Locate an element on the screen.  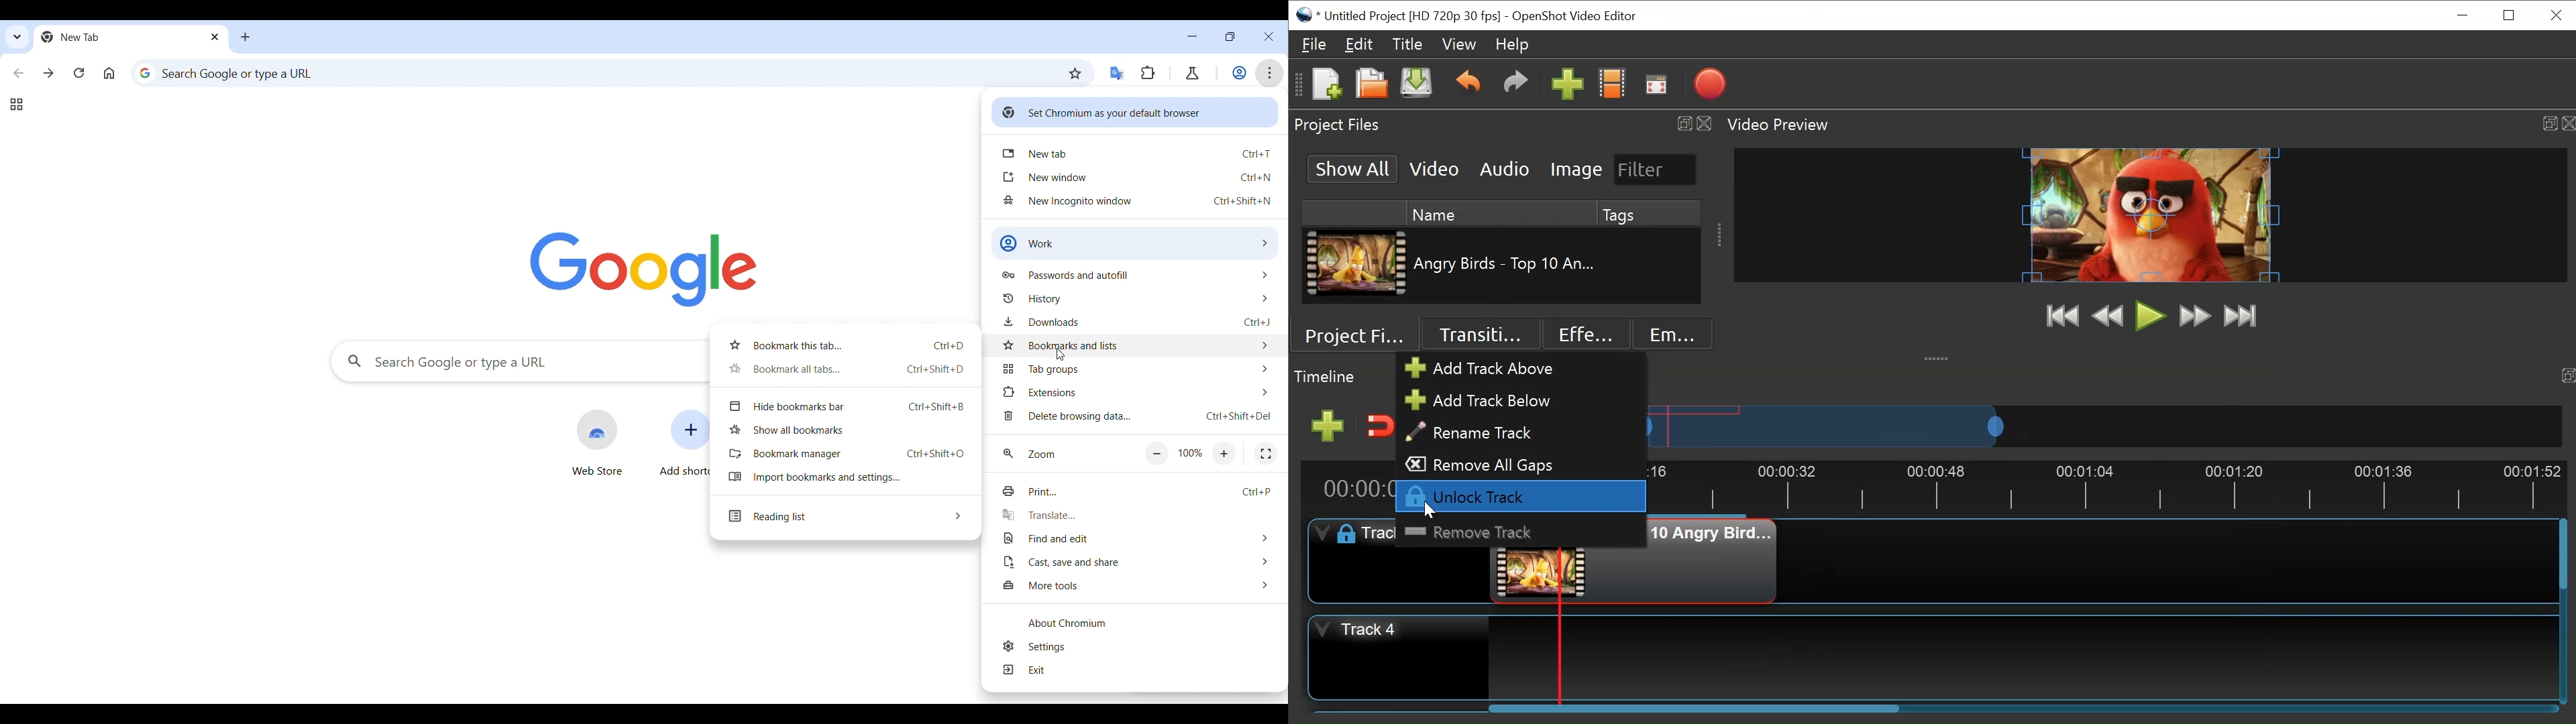
Bookmark all tabs... is located at coordinates (843, 369).